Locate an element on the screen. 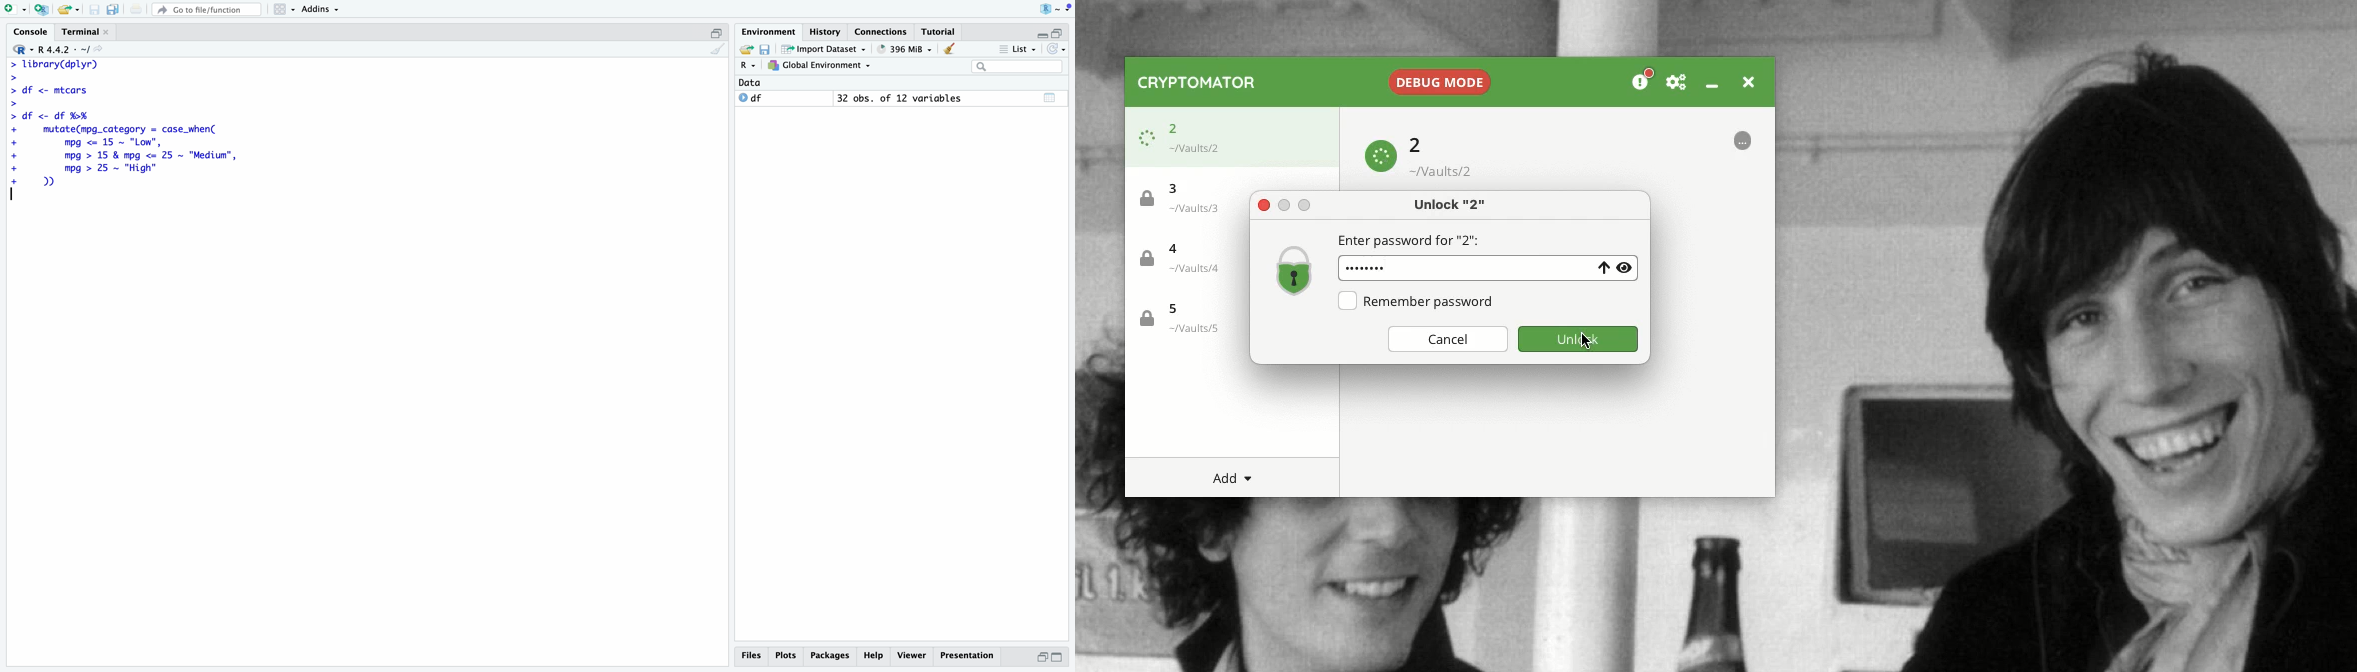  open in separate window is located at coordinates (716, 33).